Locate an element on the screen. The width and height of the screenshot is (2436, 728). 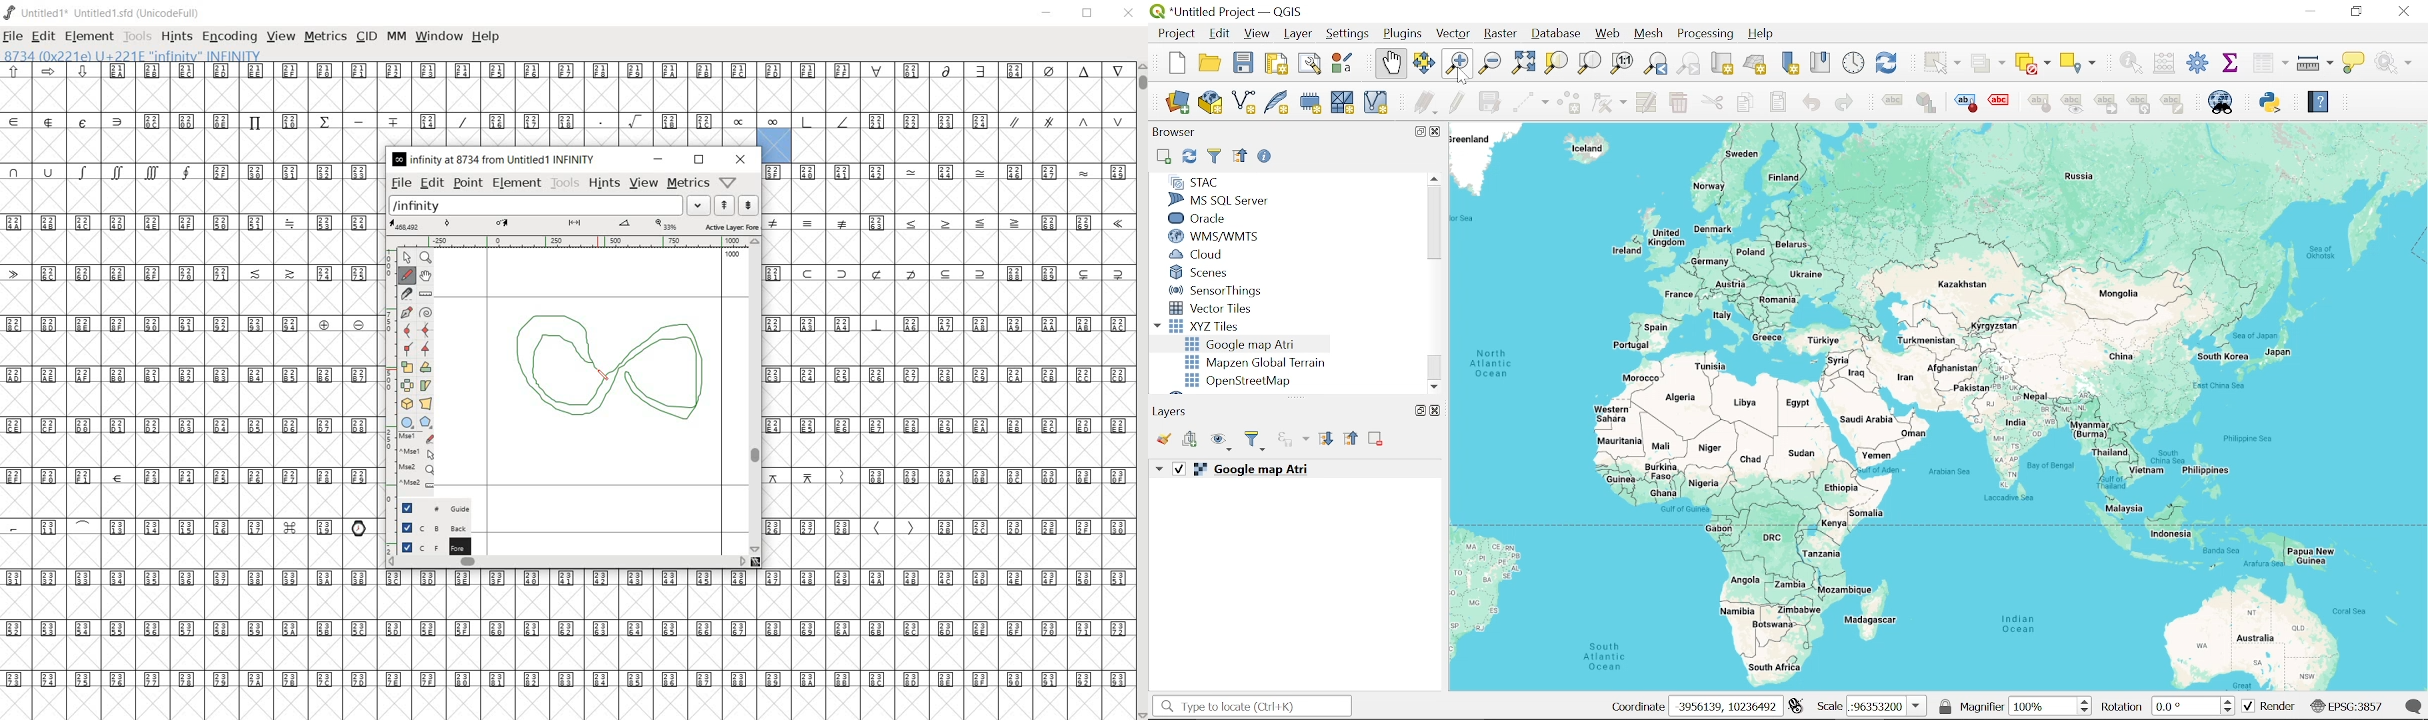
New map view is located at coordinates (1722, 65).